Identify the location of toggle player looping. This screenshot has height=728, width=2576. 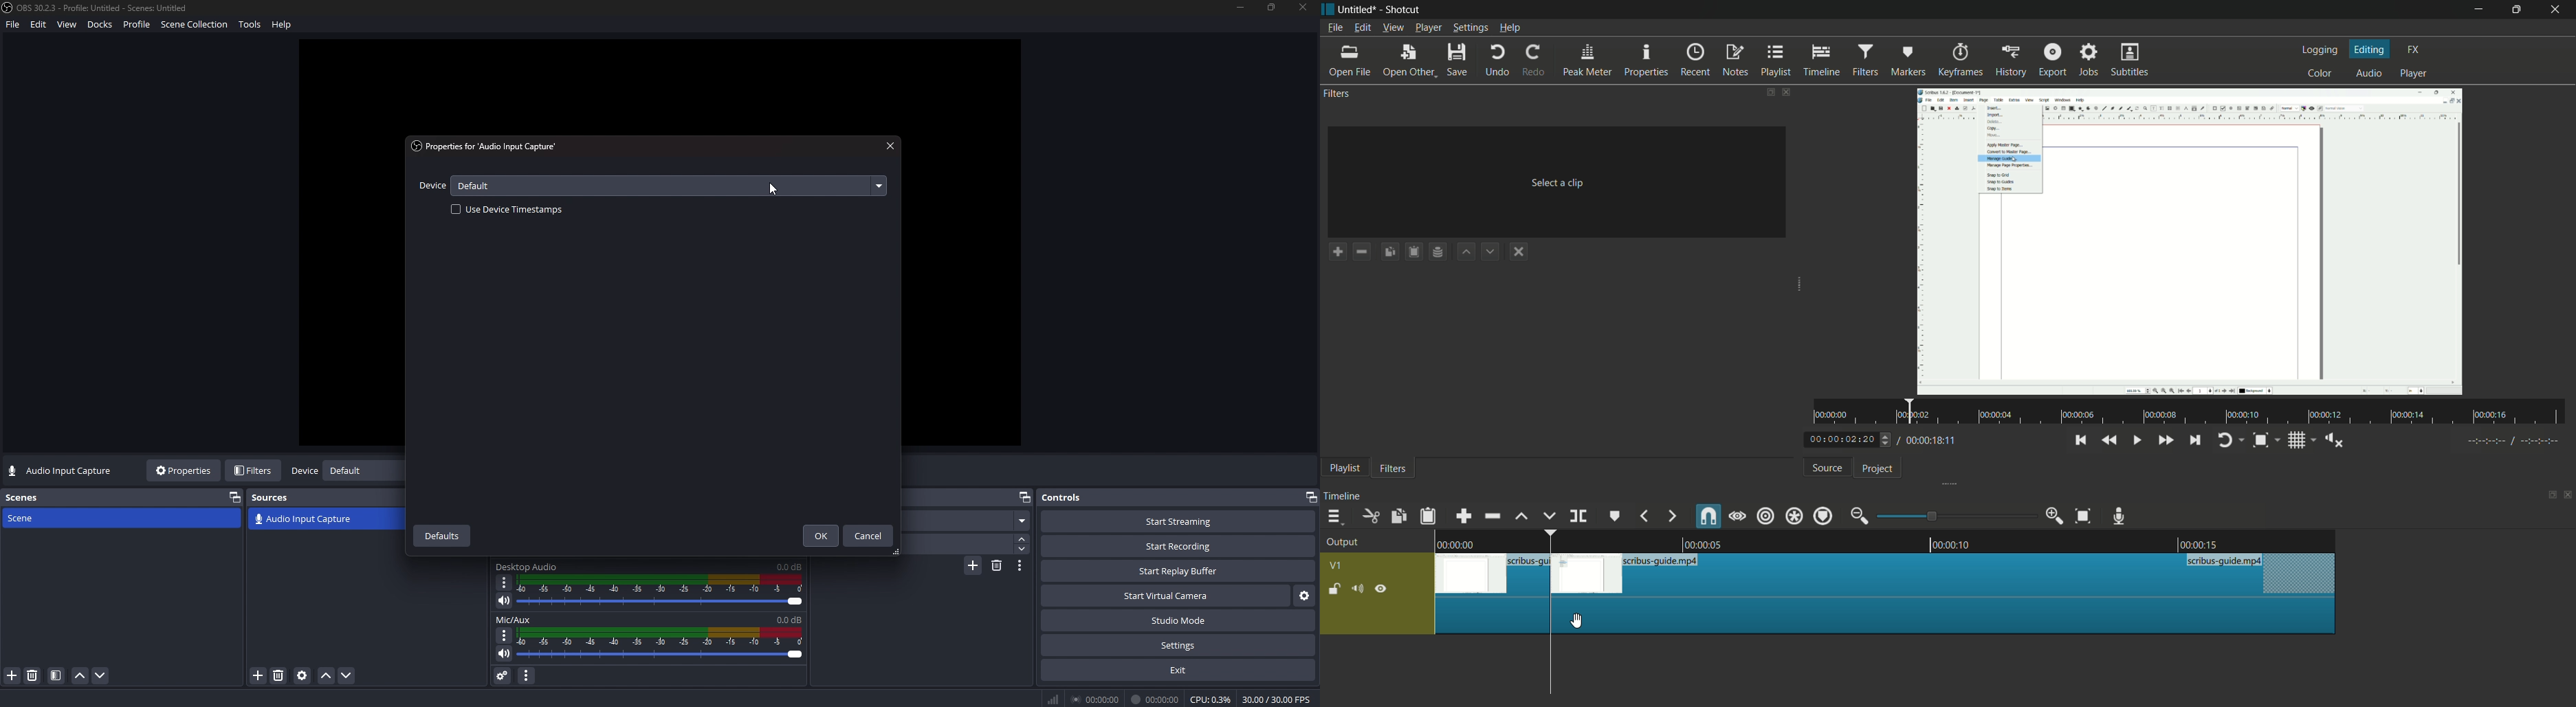
(2226, 441).